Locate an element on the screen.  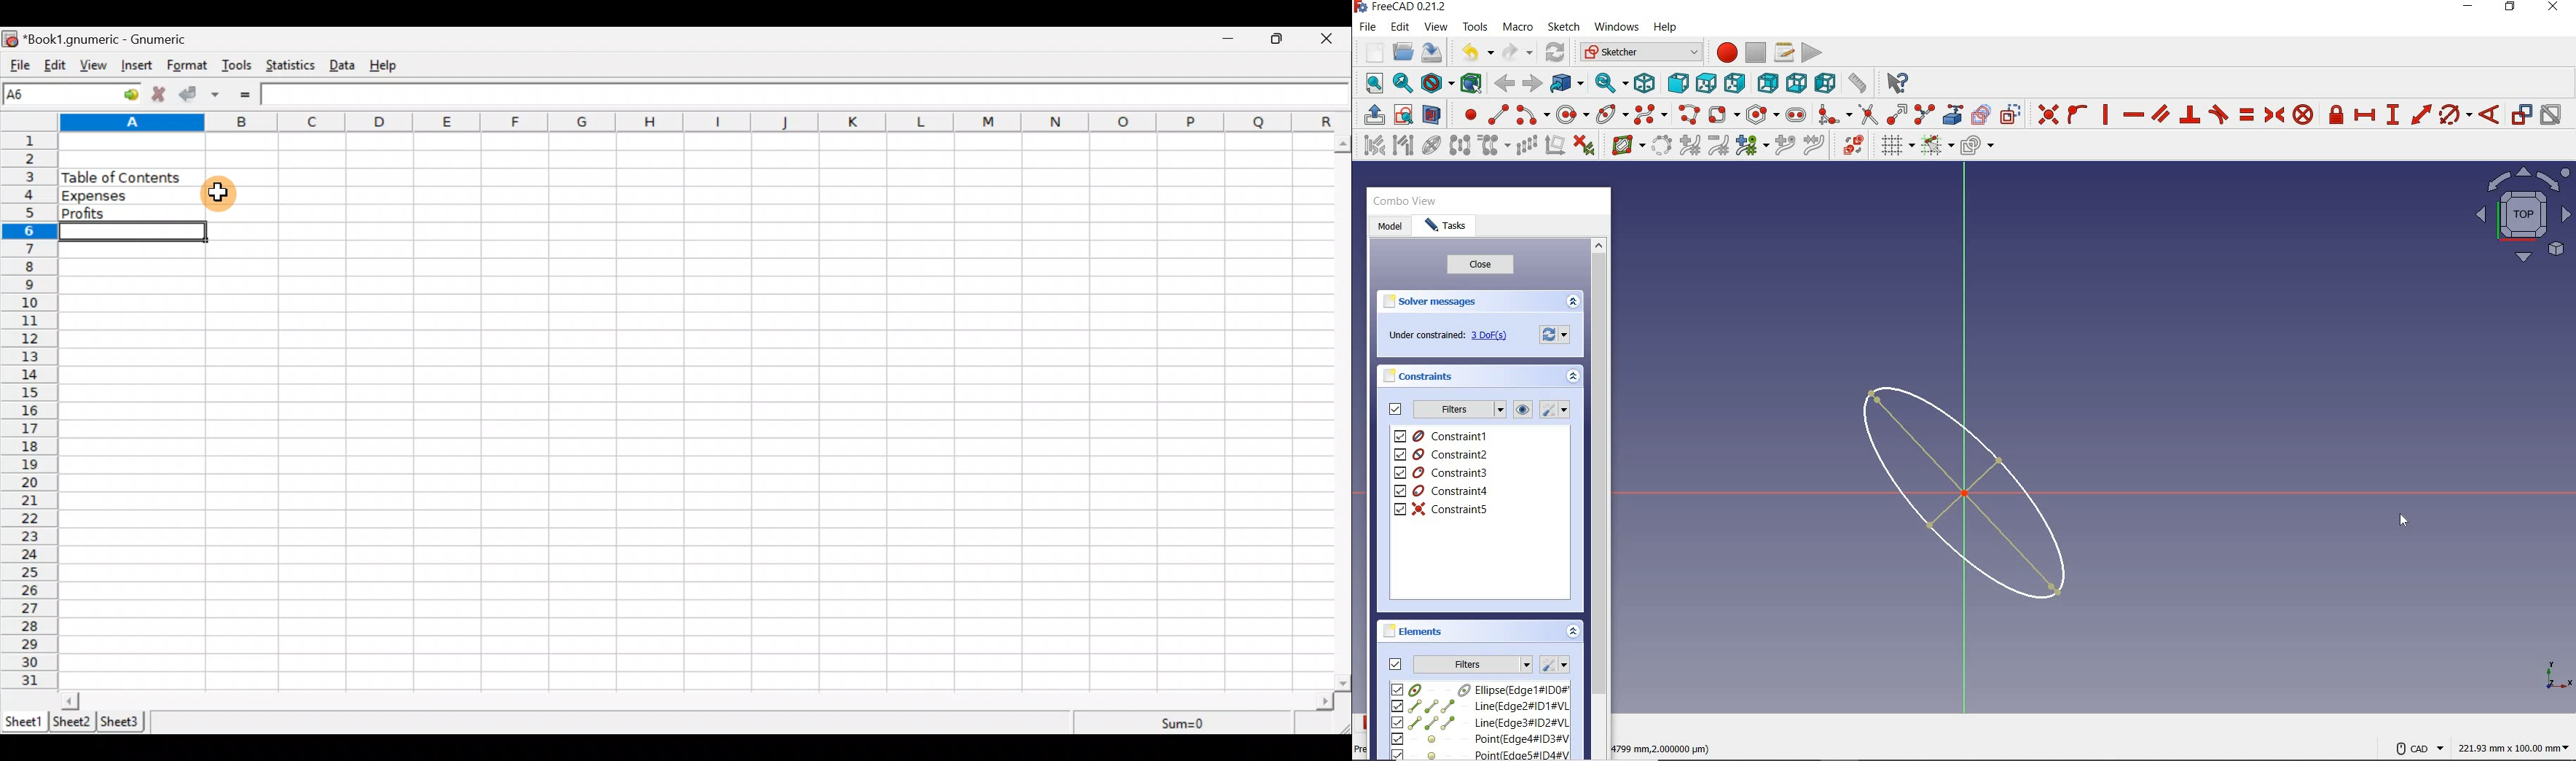
cursor coordinates is located at coordinates (1665, 746).